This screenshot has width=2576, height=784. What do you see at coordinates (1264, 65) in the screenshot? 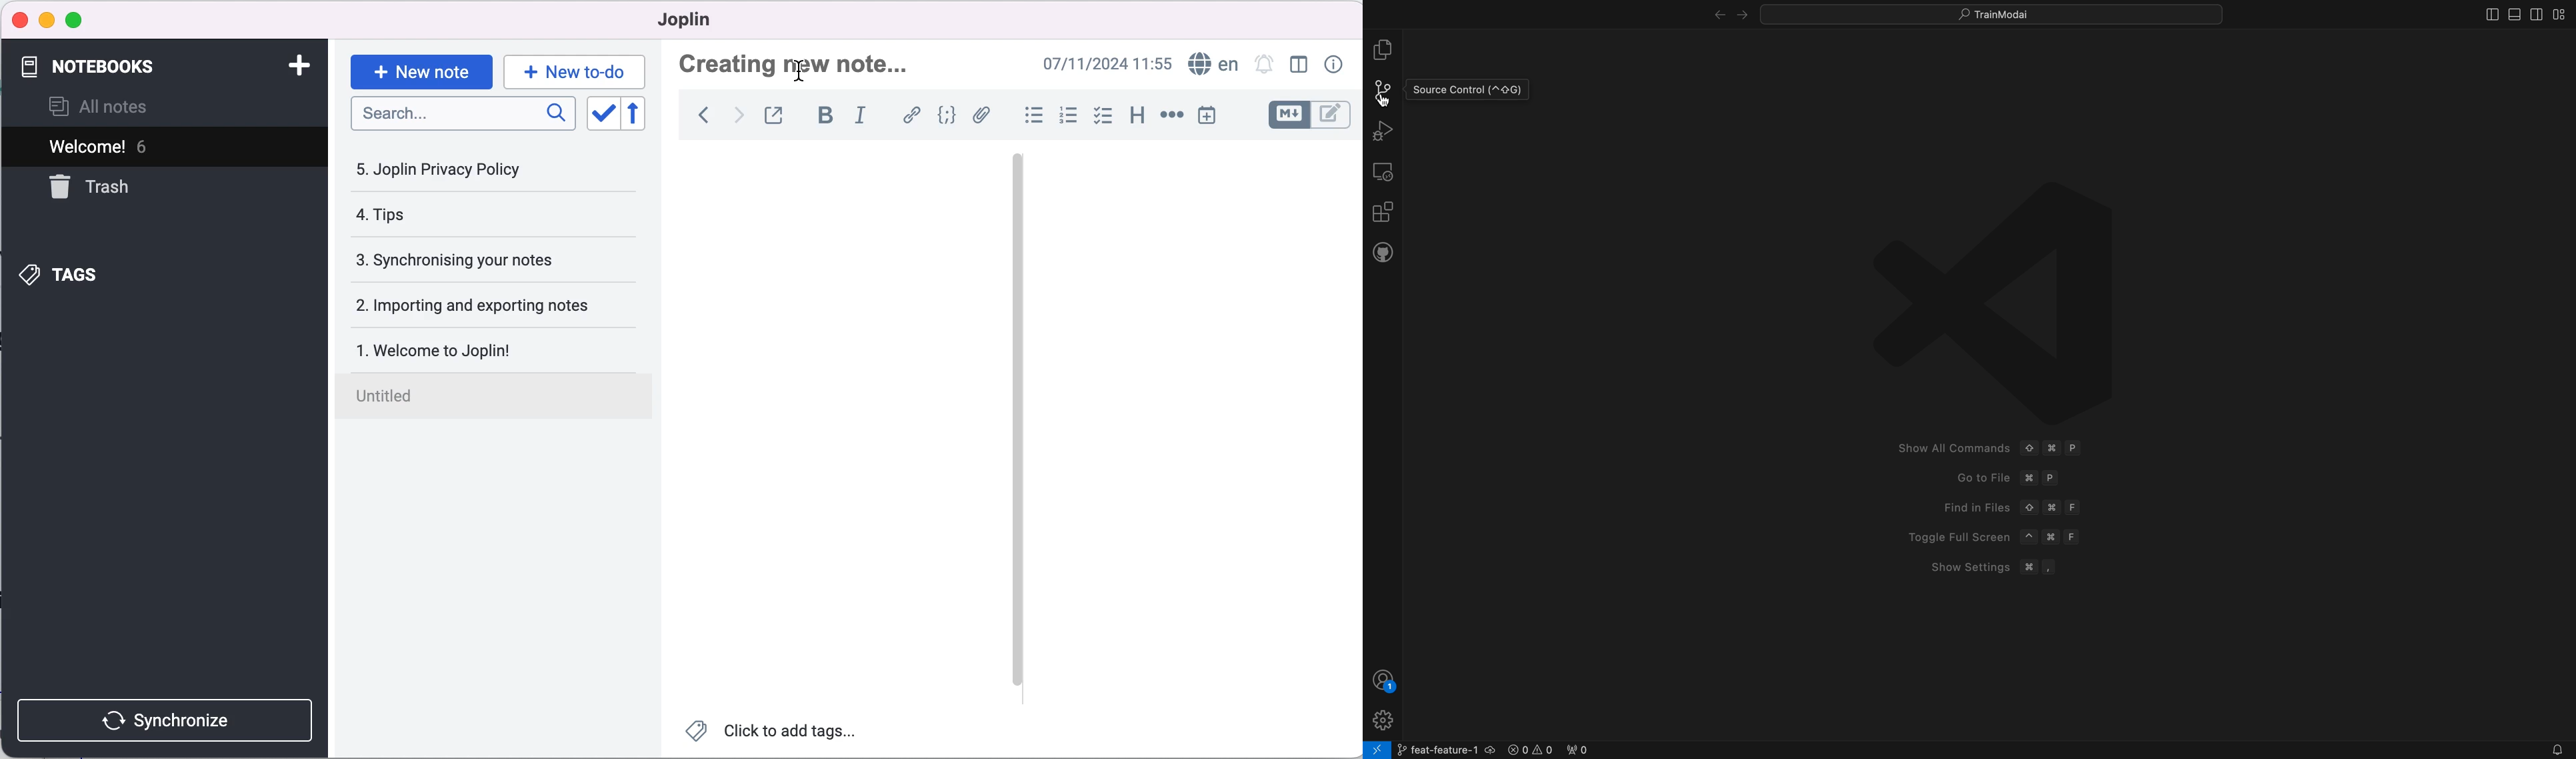
I see `set alarm` at bounding box center [1264, 65].